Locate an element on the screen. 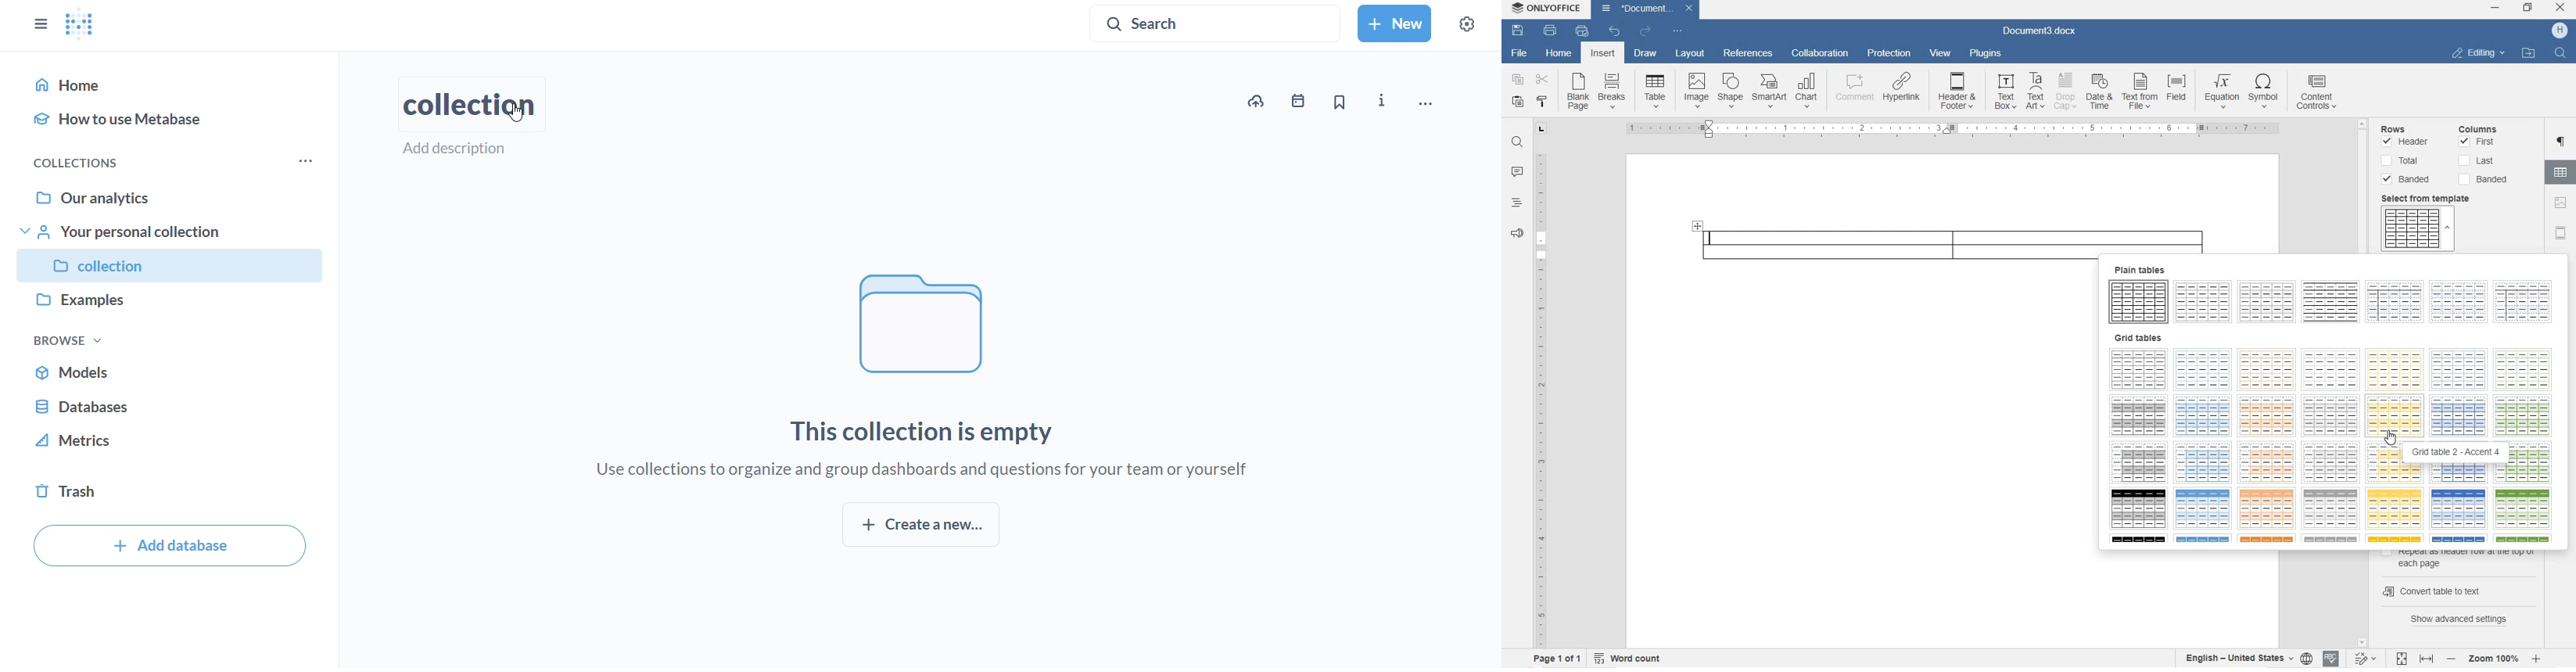  TAB is located at coordinates (1541, 129).